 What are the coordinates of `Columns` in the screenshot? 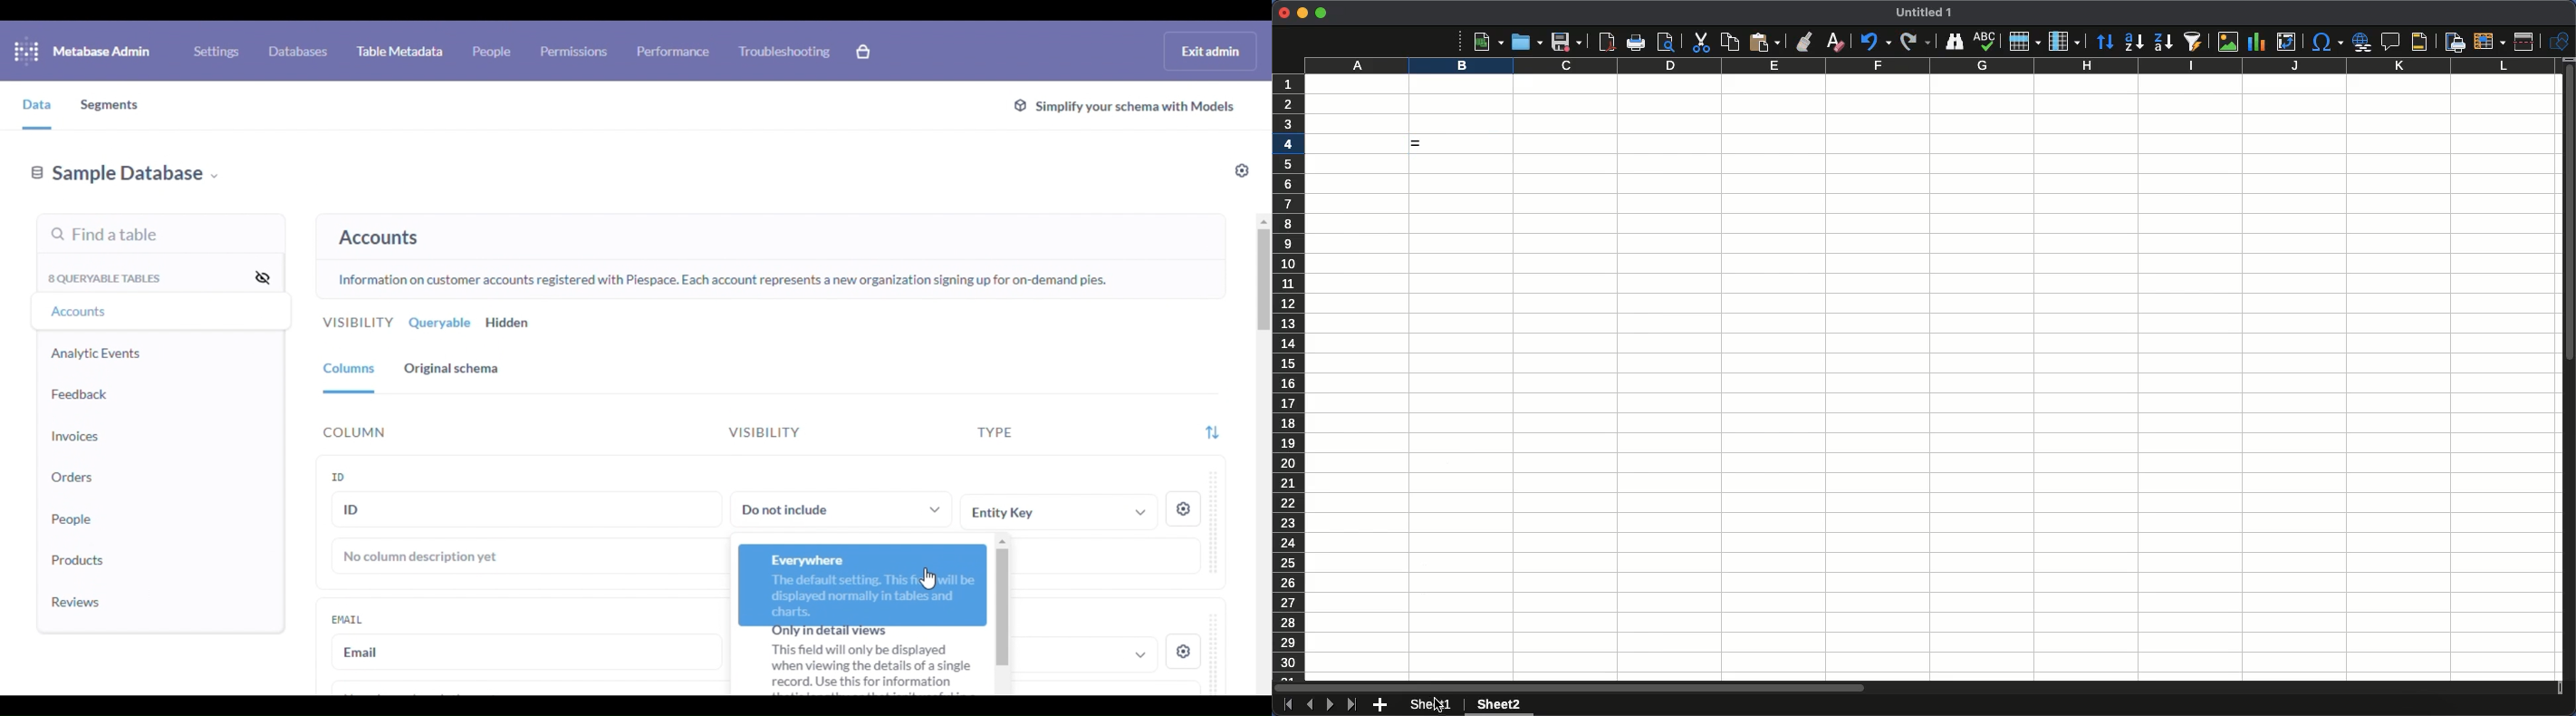 It's located at (1927, 66).